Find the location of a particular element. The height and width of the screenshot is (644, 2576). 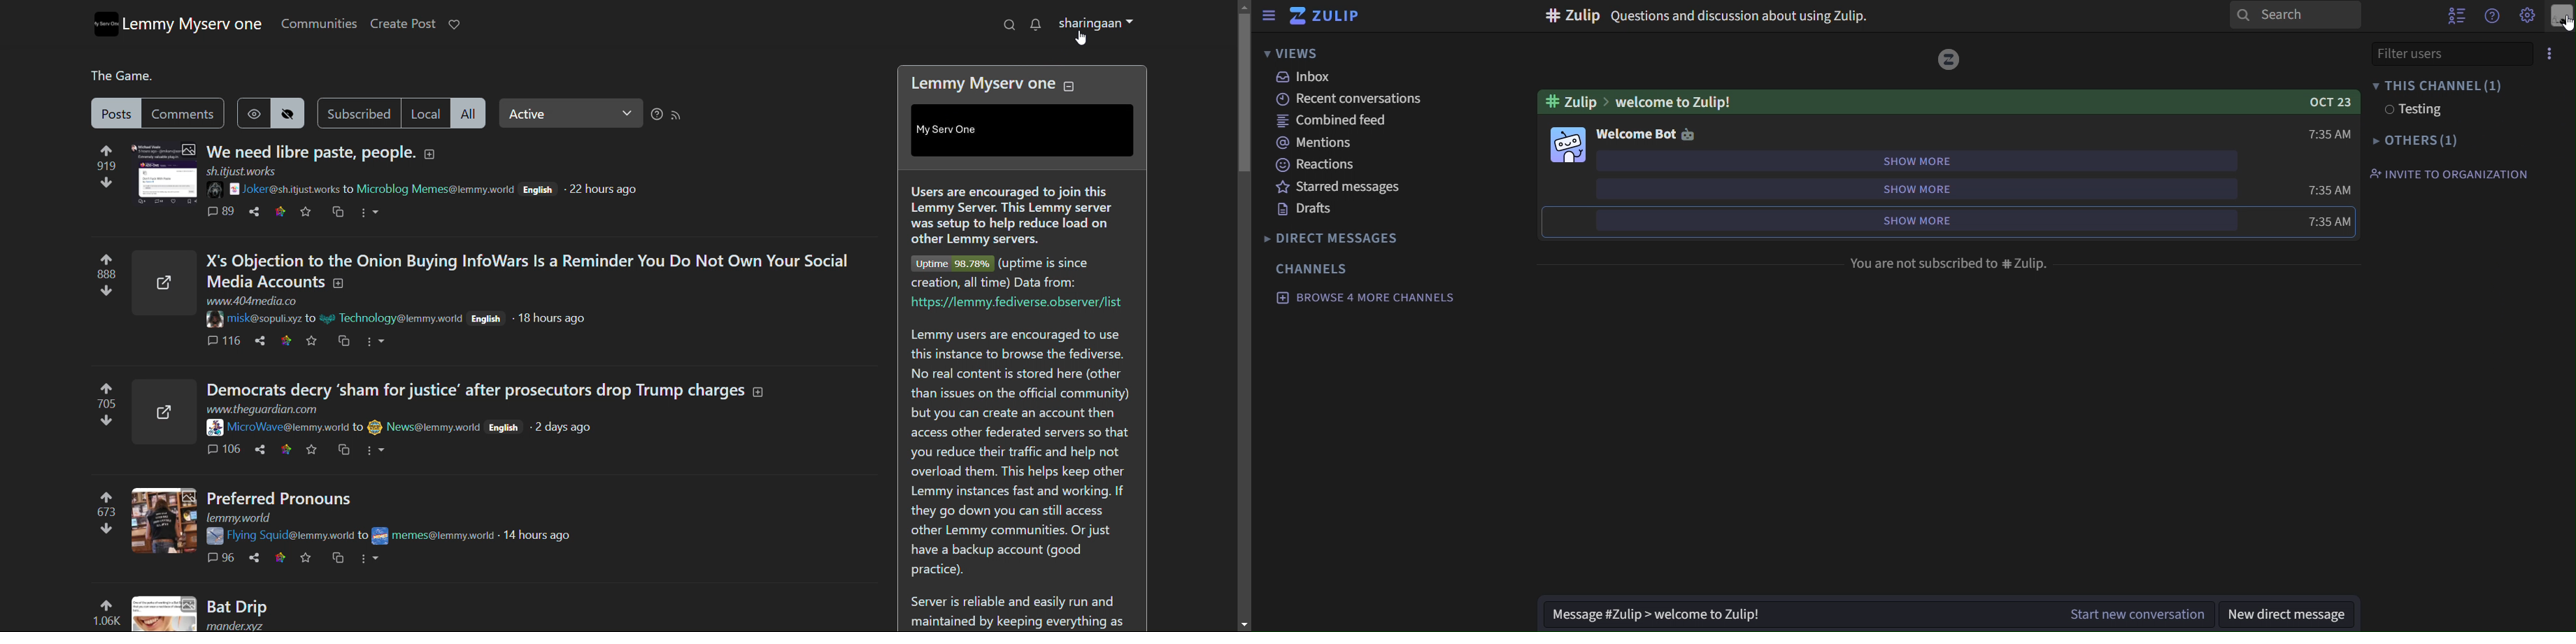

personal menu is located at coordinates (2562, 15).